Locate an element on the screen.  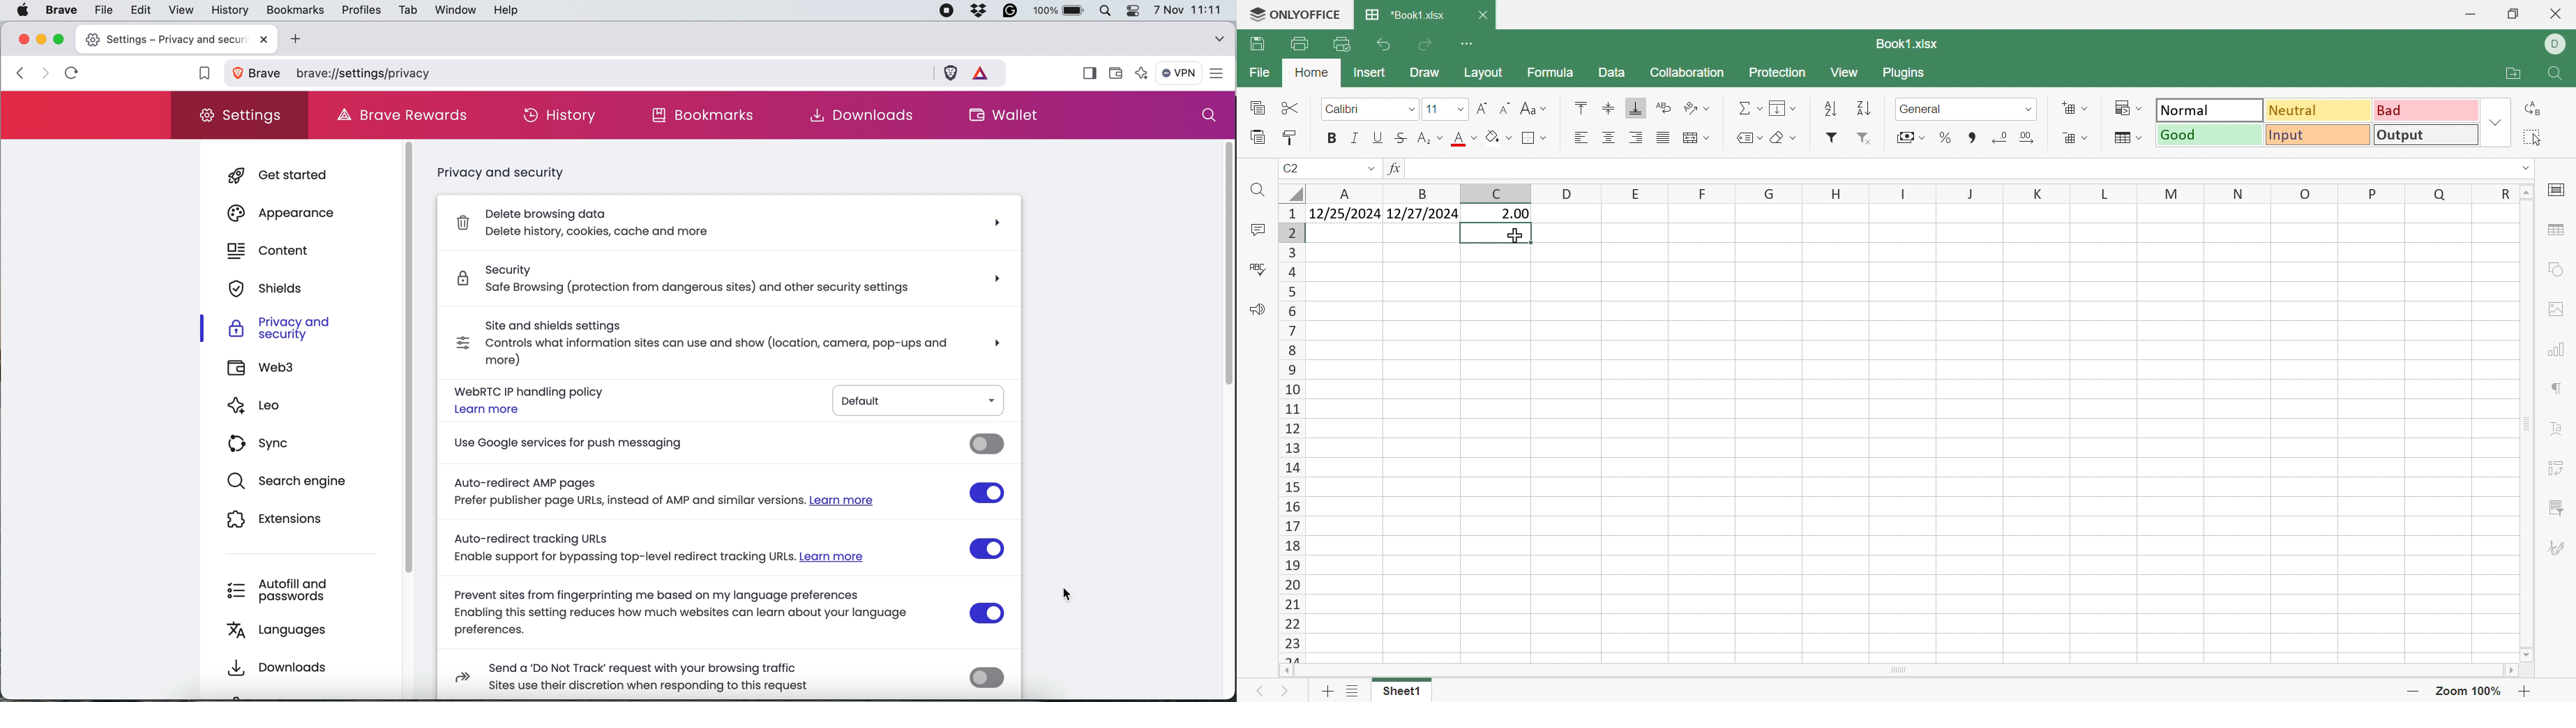
Redo is located at coordinates (1426, 45).